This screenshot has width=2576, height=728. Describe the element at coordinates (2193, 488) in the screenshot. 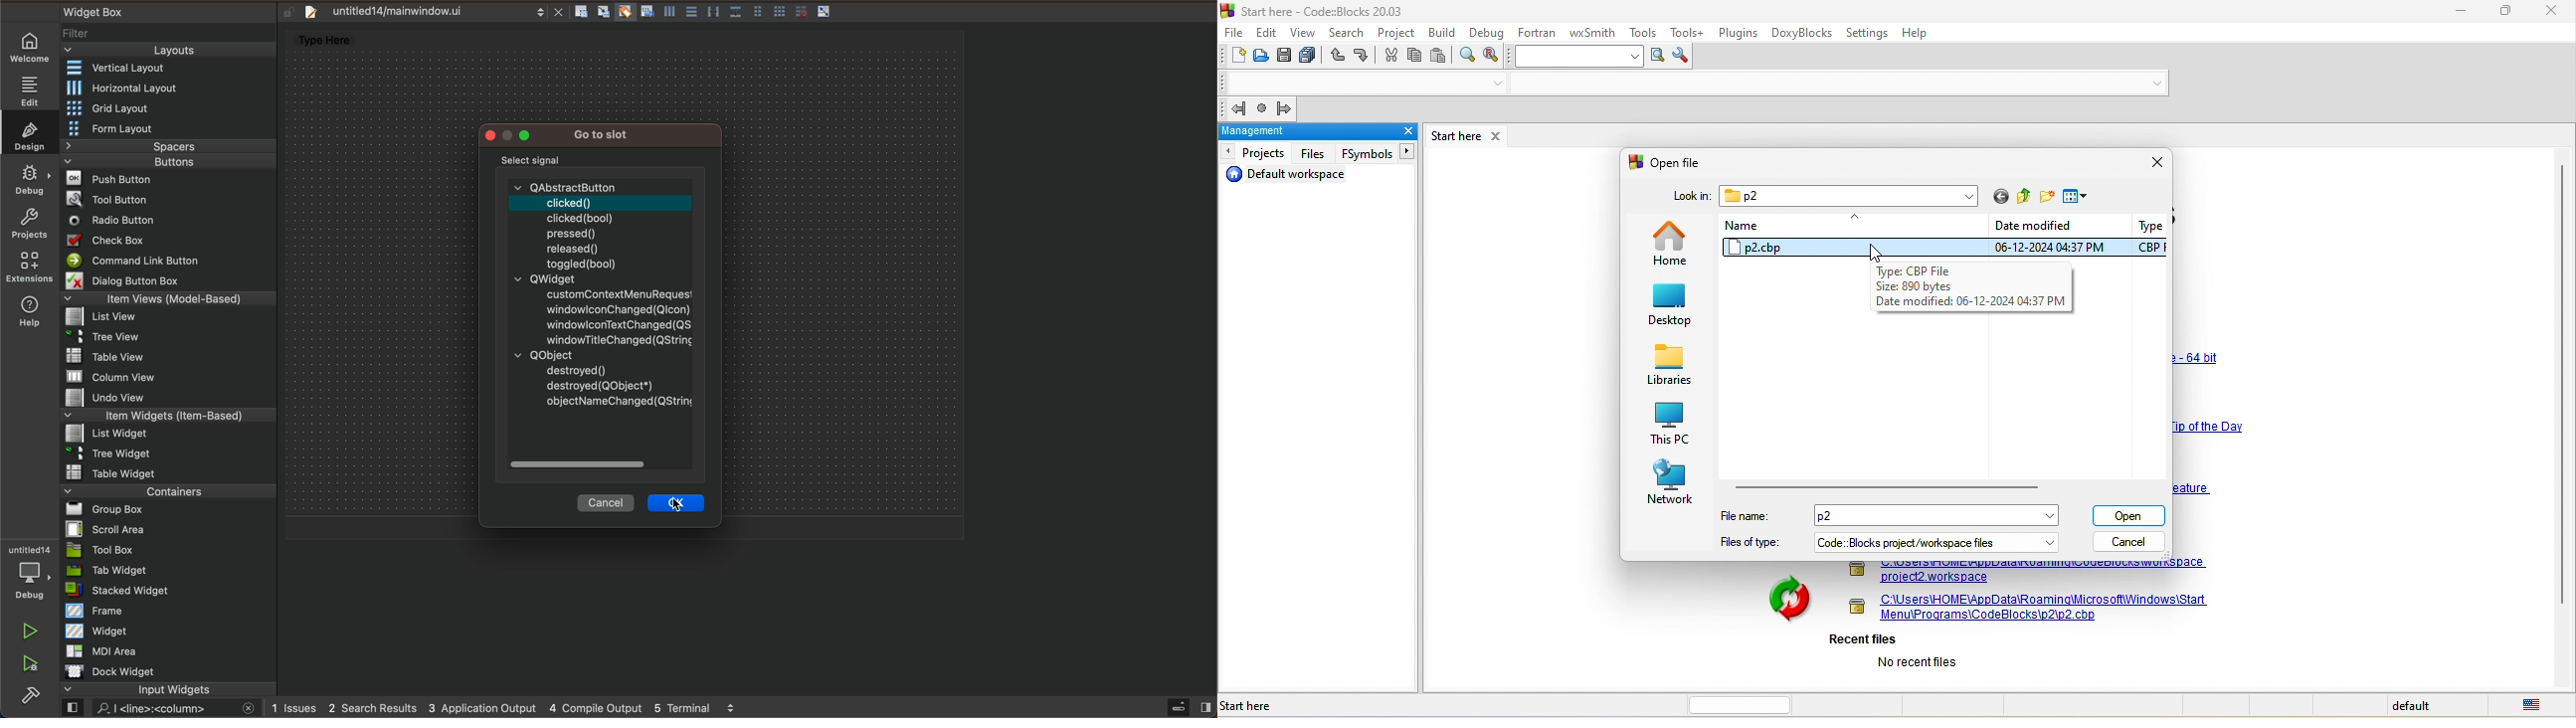

I see `` at that location.